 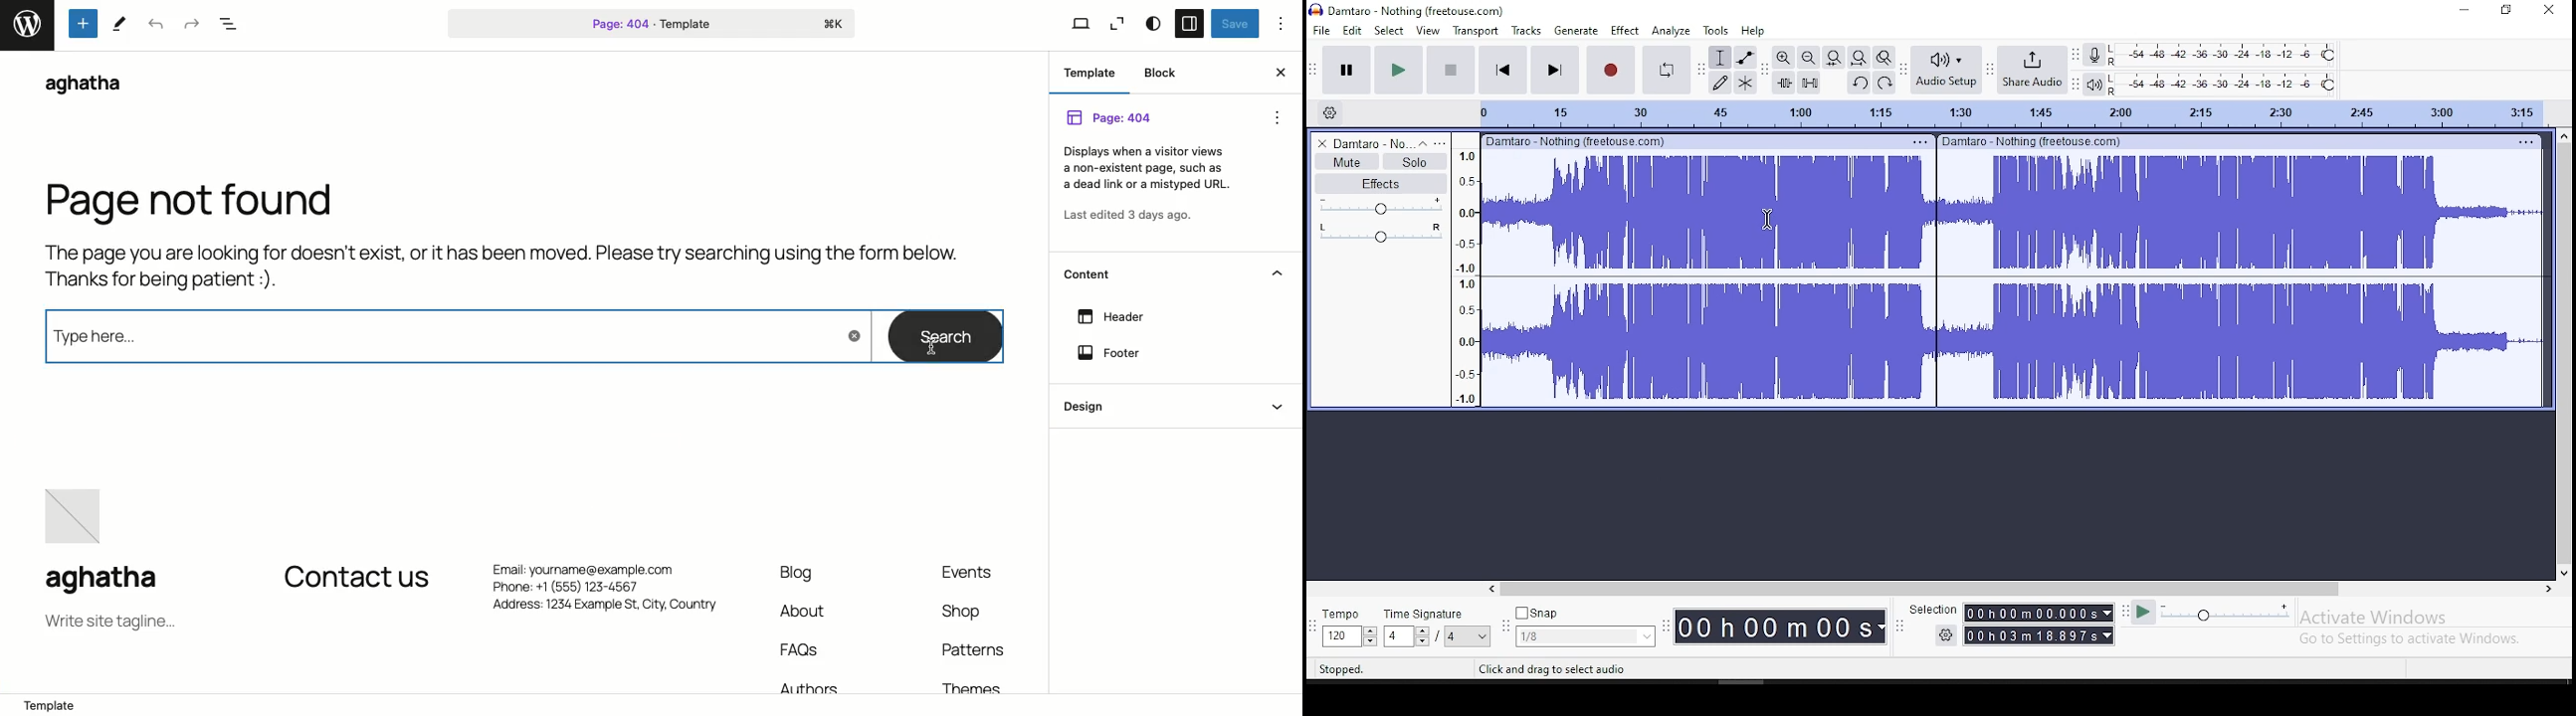 I want to click on zoom toggle, so click(x=1883, y=58).